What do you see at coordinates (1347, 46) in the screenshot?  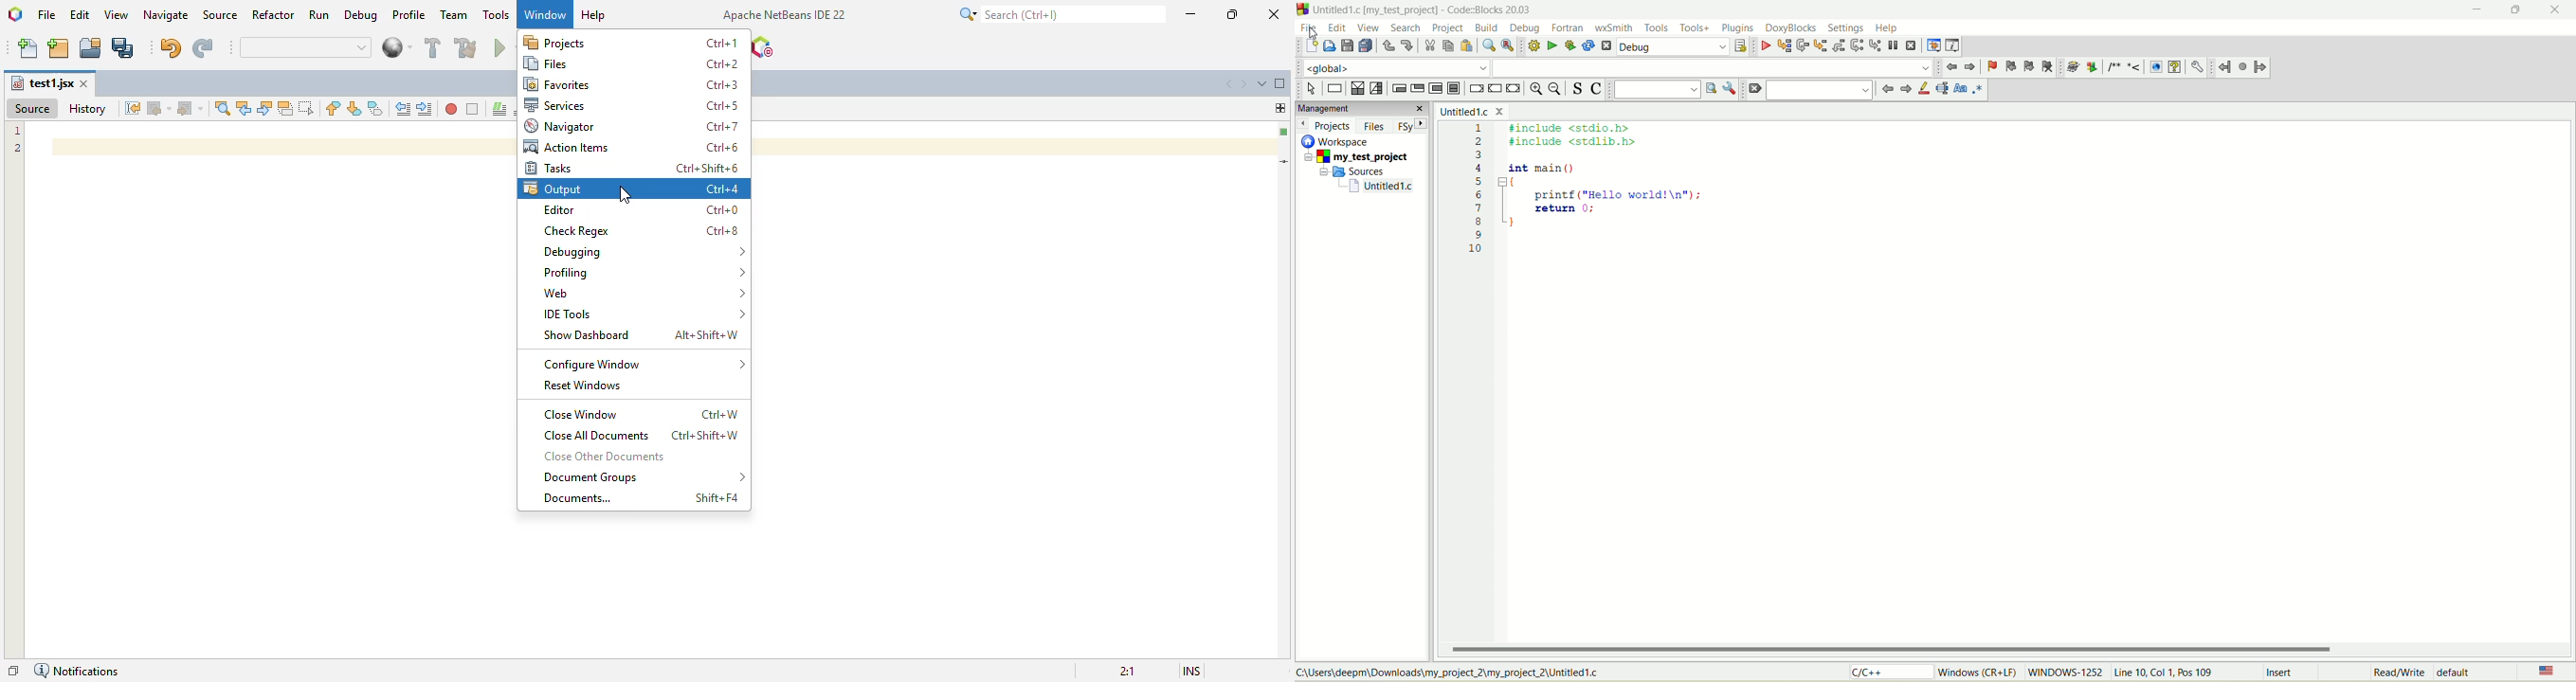 I see `save` at bounding box center [1347, 46].